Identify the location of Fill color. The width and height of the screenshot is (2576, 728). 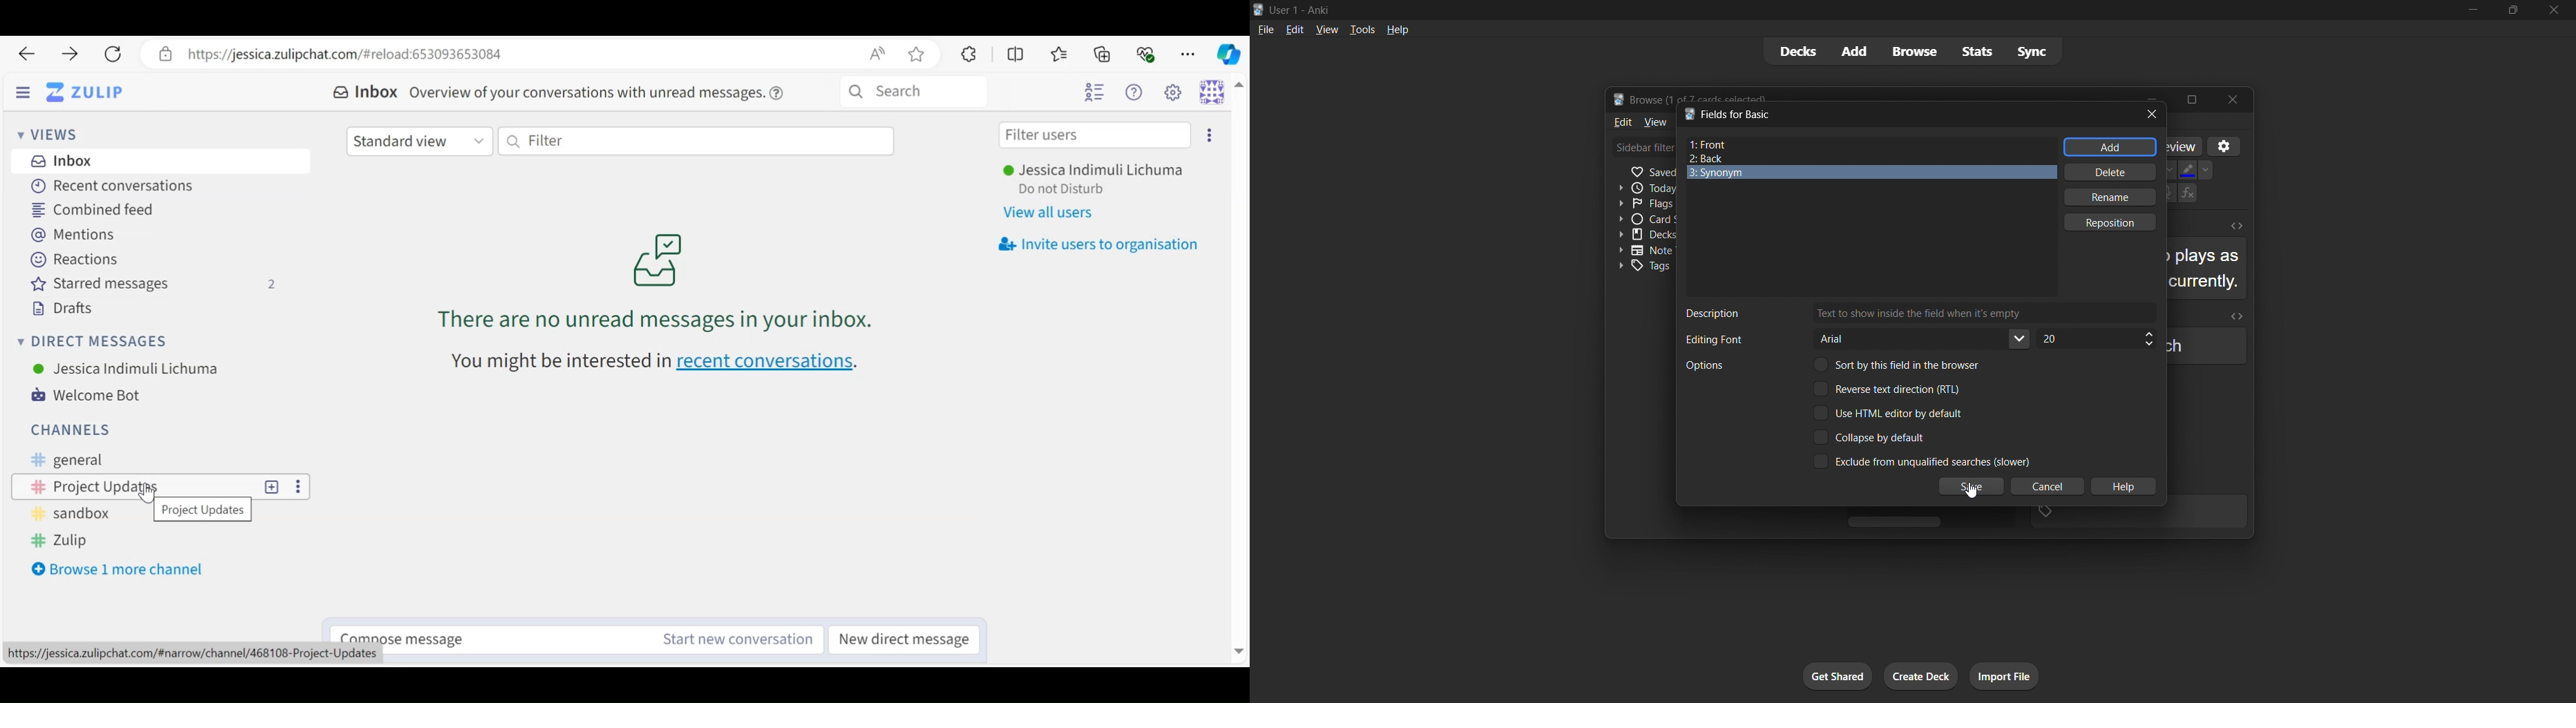
(2186, 168).